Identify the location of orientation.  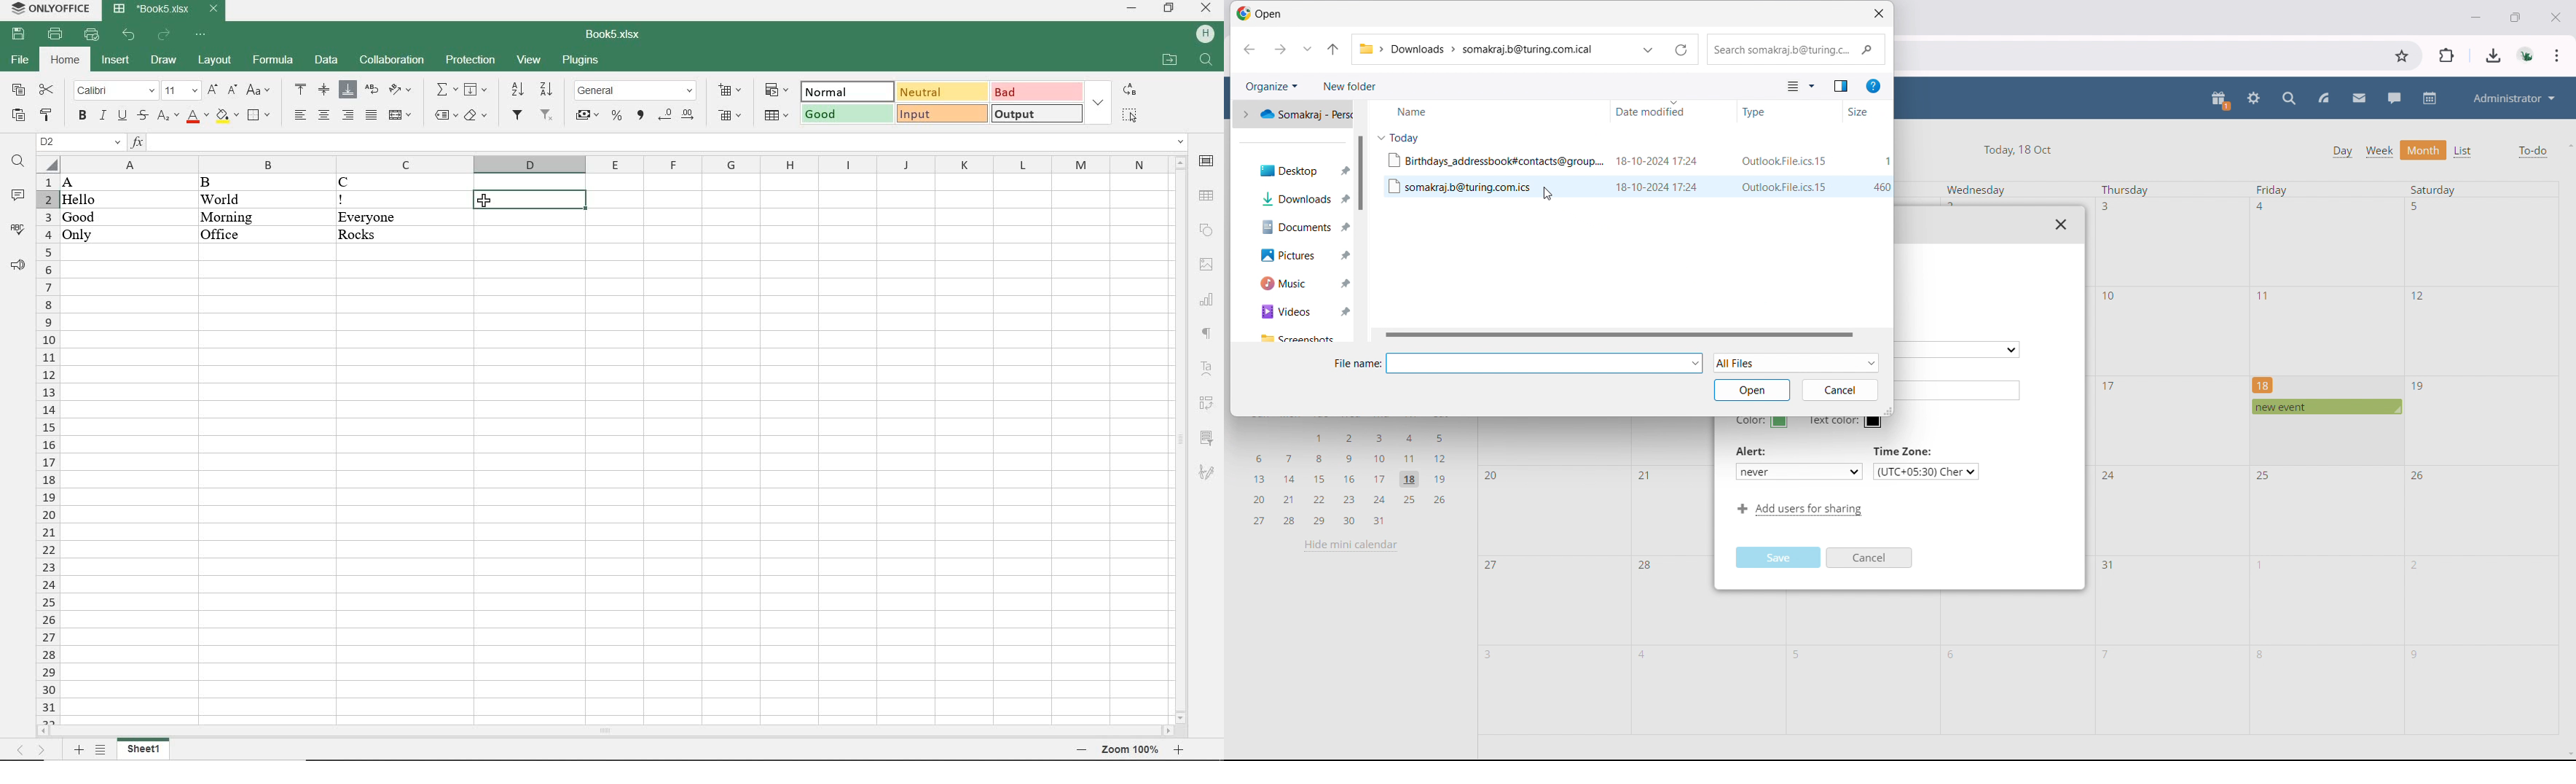
(400, 91).